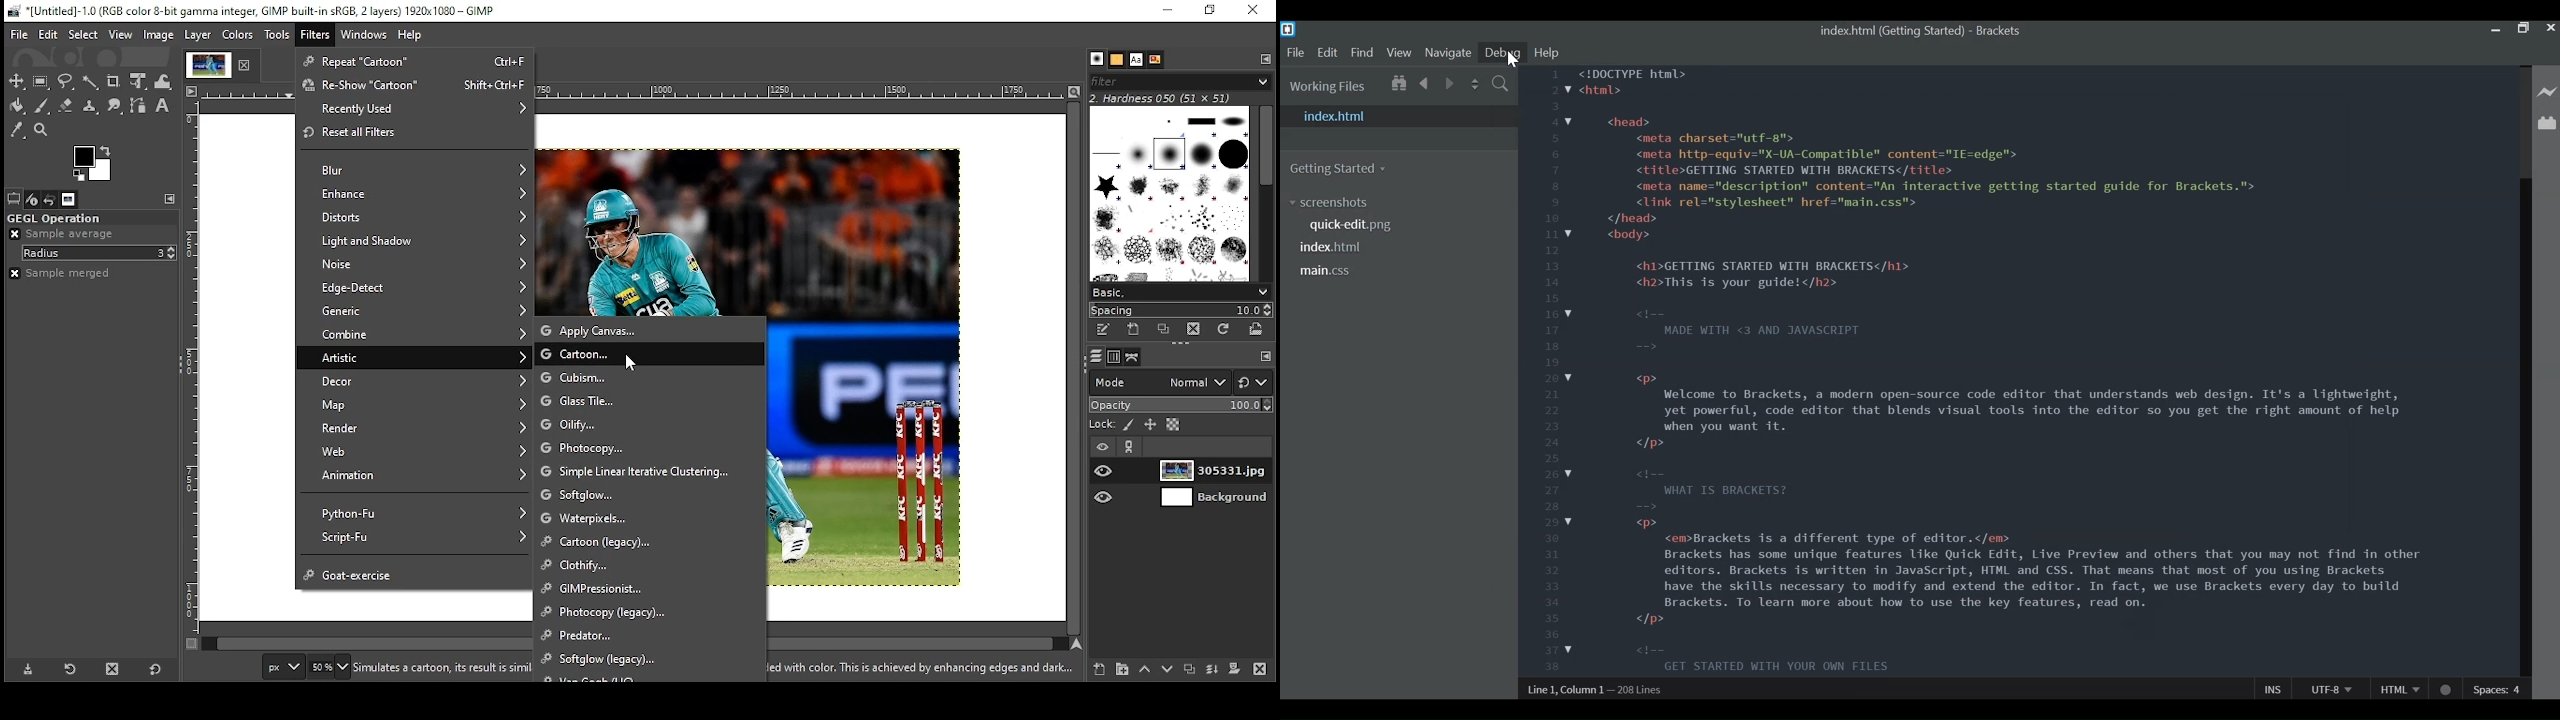  What do you see at coordinates (1329, 247) in the screenshot?
I see `index.html` at bounding box center [1329, 247].